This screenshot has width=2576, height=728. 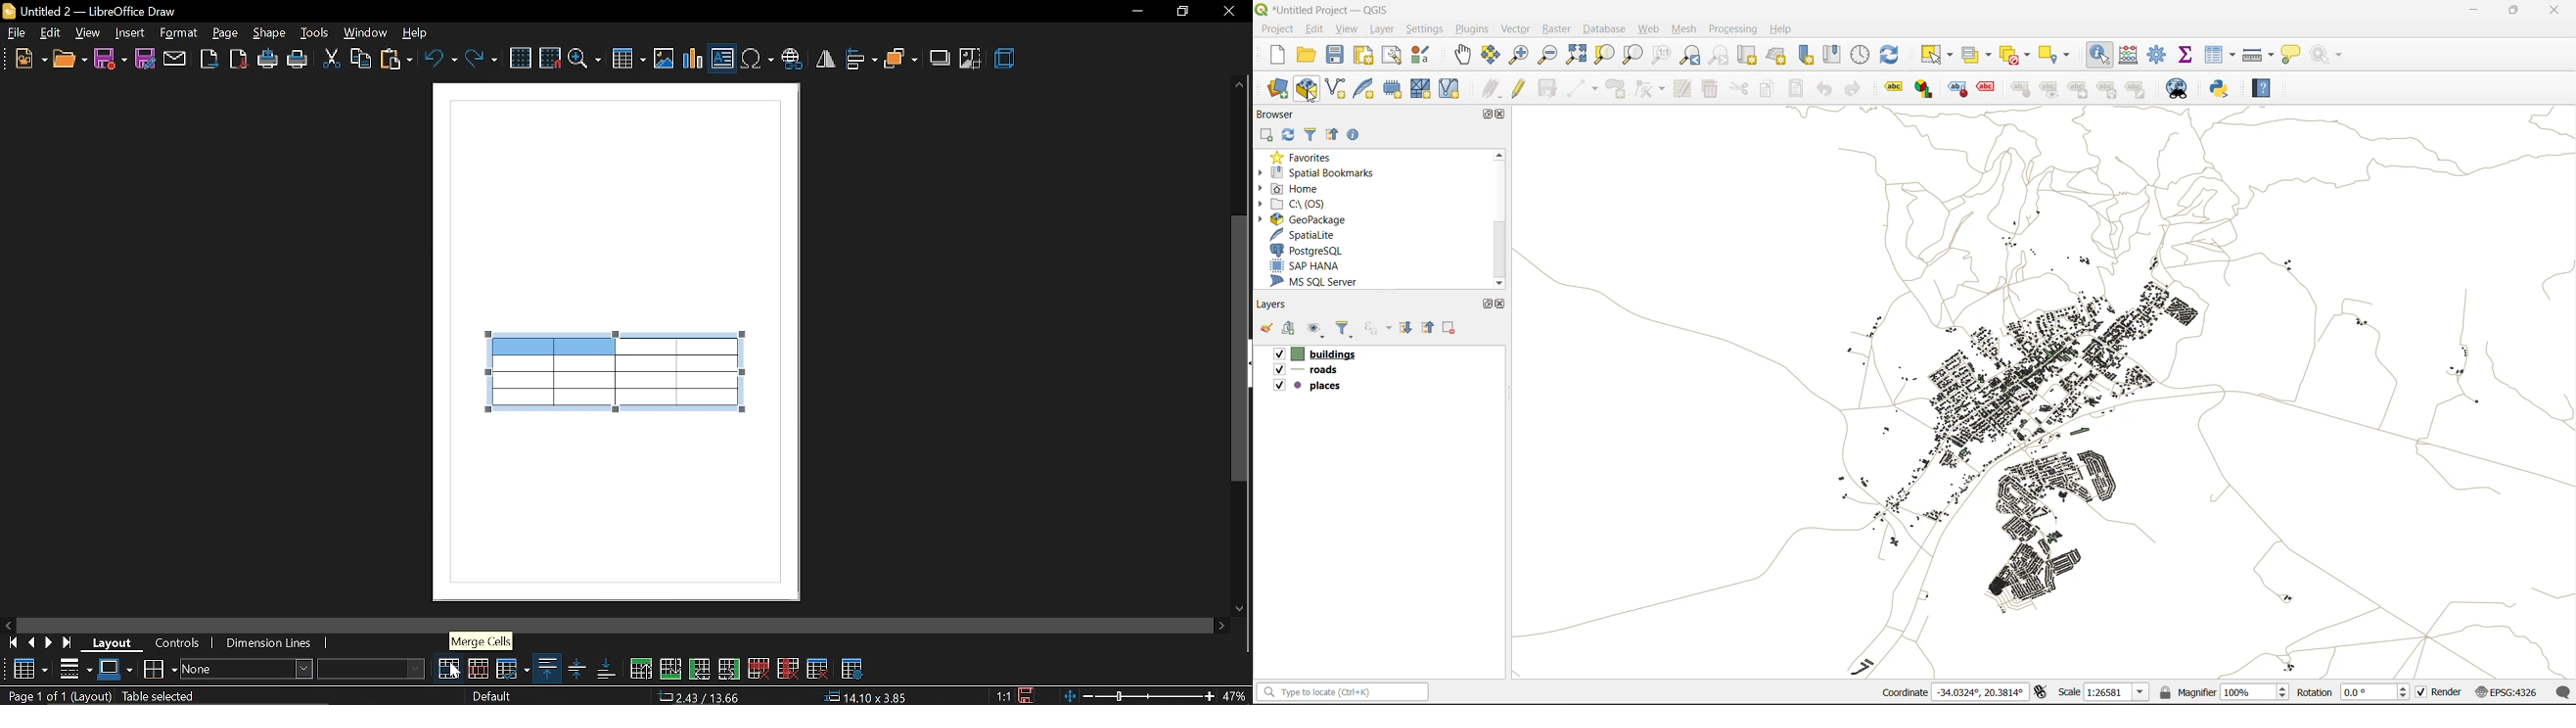 What do you see at coordinates (2105, 692) in the screenshot?
I see `scale(1:26581)` at bounding box center [2105, 692].